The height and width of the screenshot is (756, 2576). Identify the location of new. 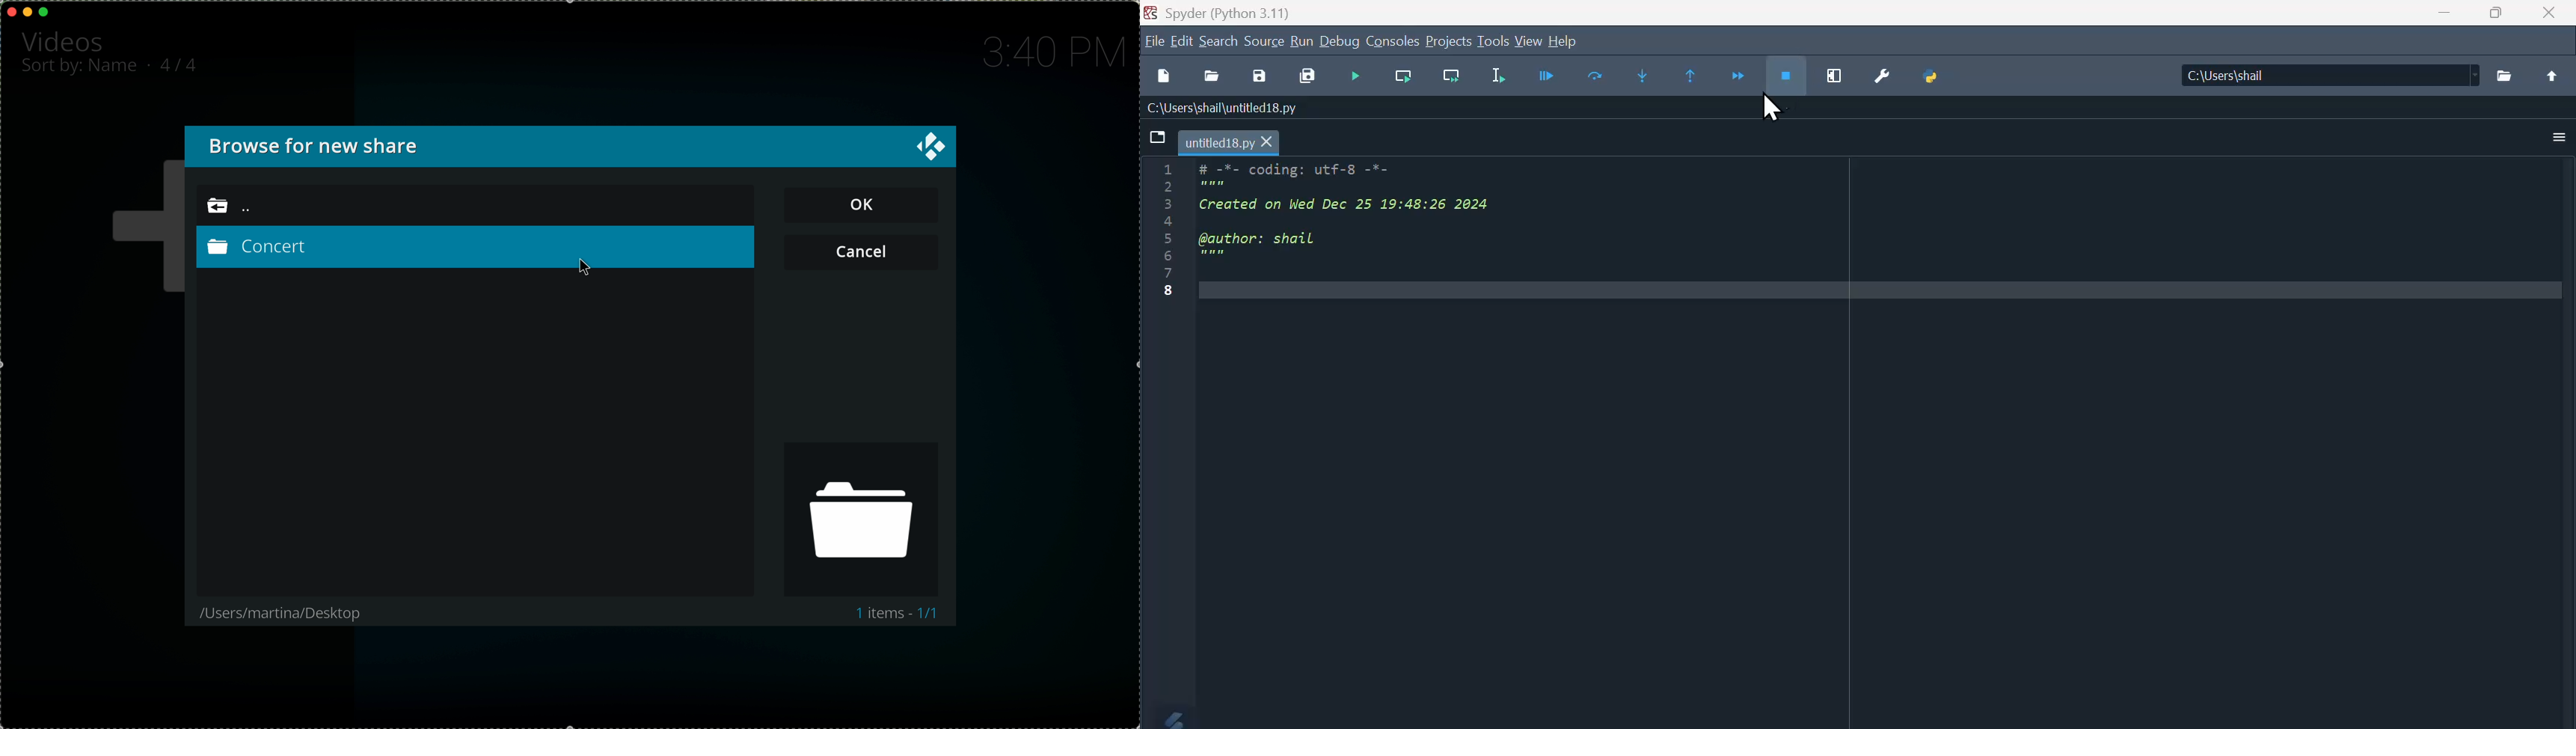
(1166, 76).